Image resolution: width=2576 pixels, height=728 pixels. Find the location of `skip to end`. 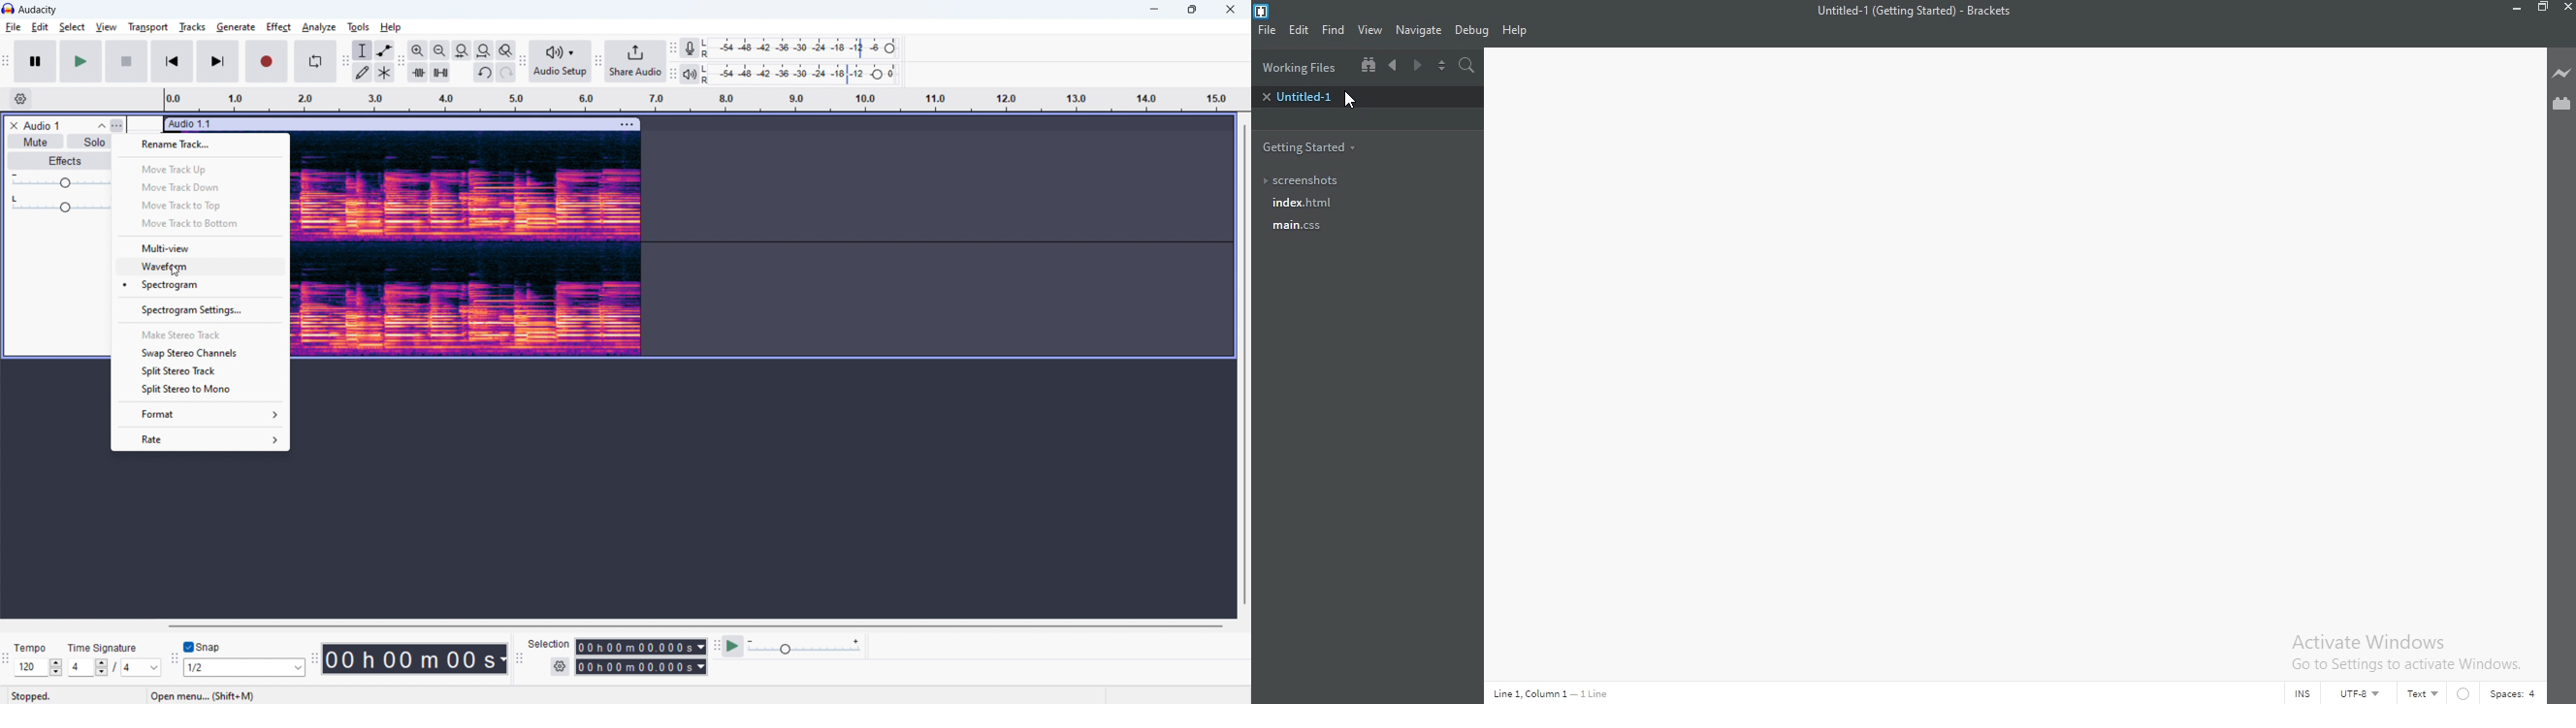

skip to end is located at coordinates (217, 61).